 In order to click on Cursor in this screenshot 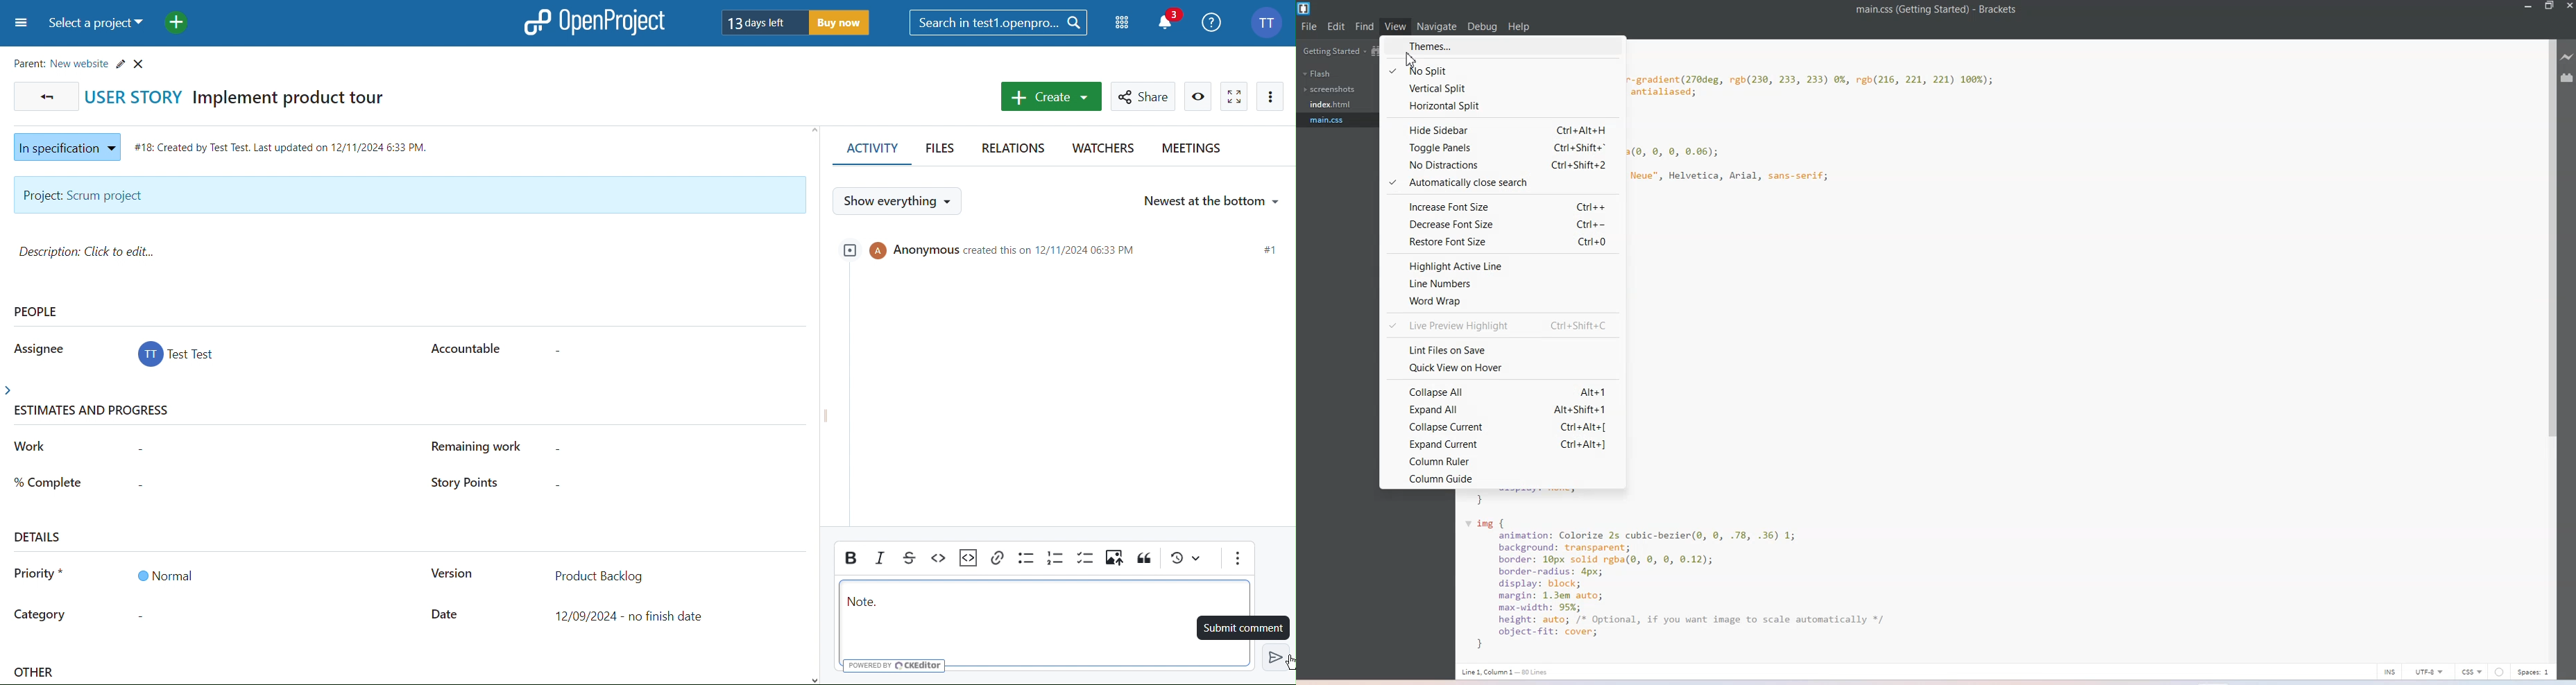, I will do `click(1288, 664)`.